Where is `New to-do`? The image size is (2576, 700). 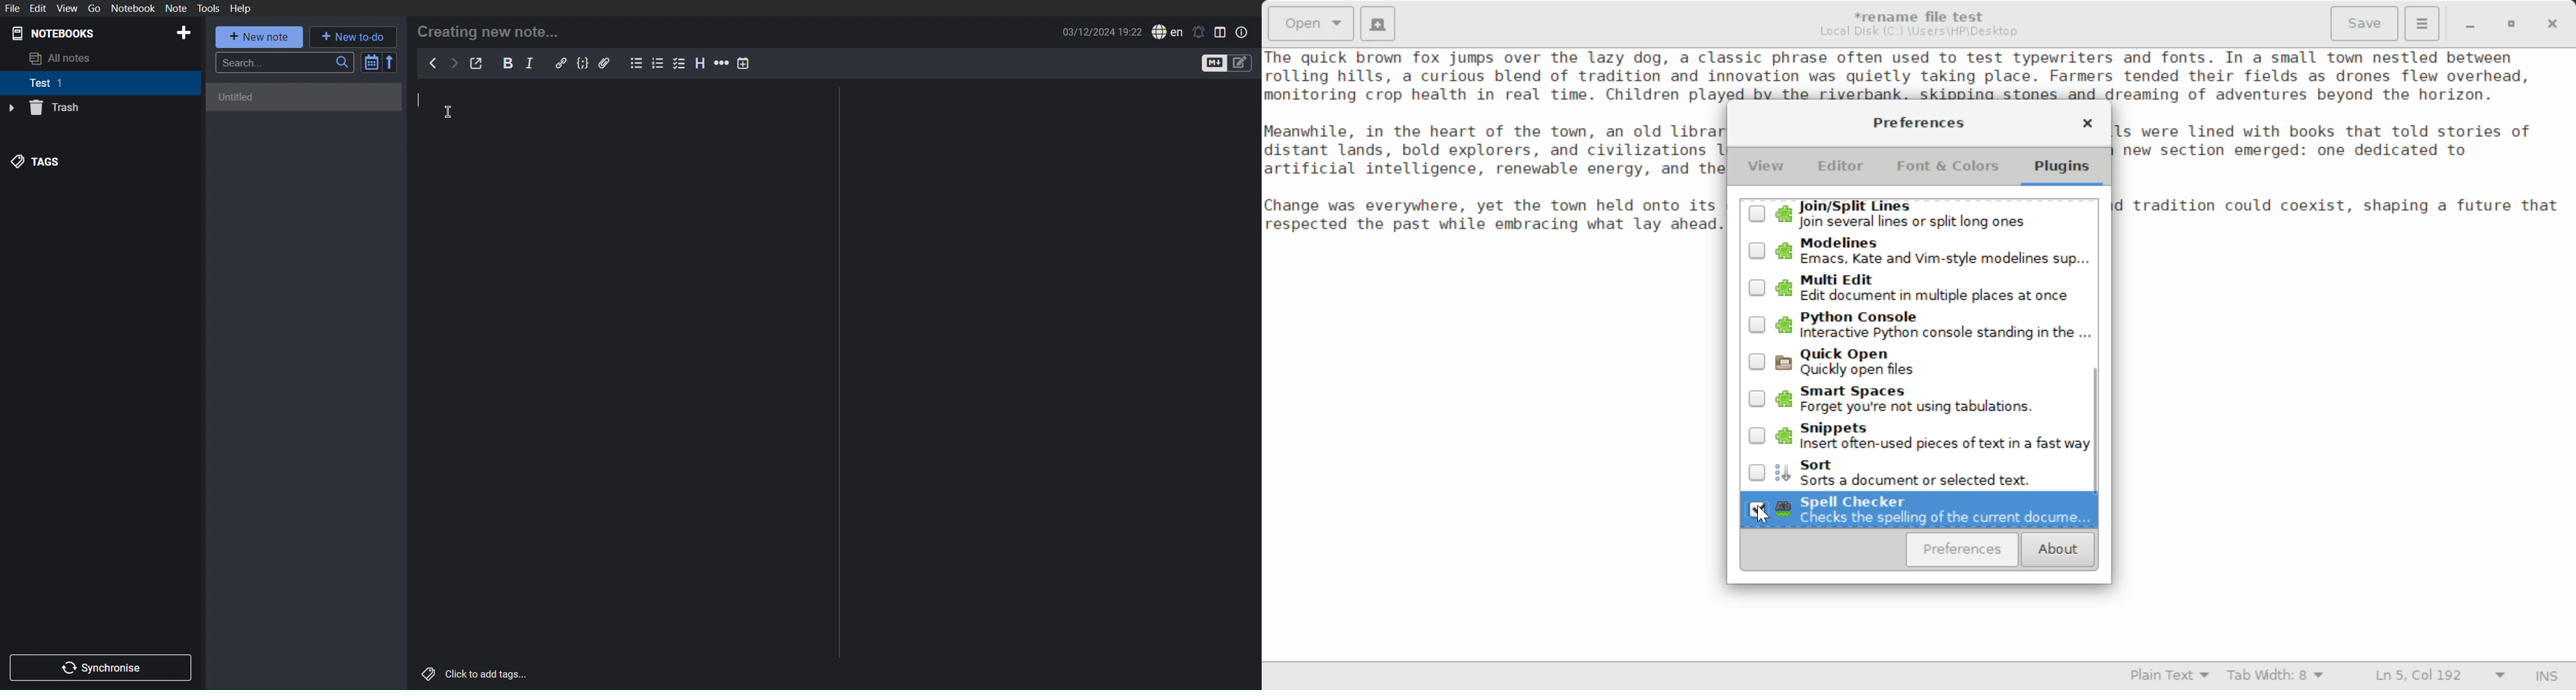
New to-do is located at coordinates (354, 37).